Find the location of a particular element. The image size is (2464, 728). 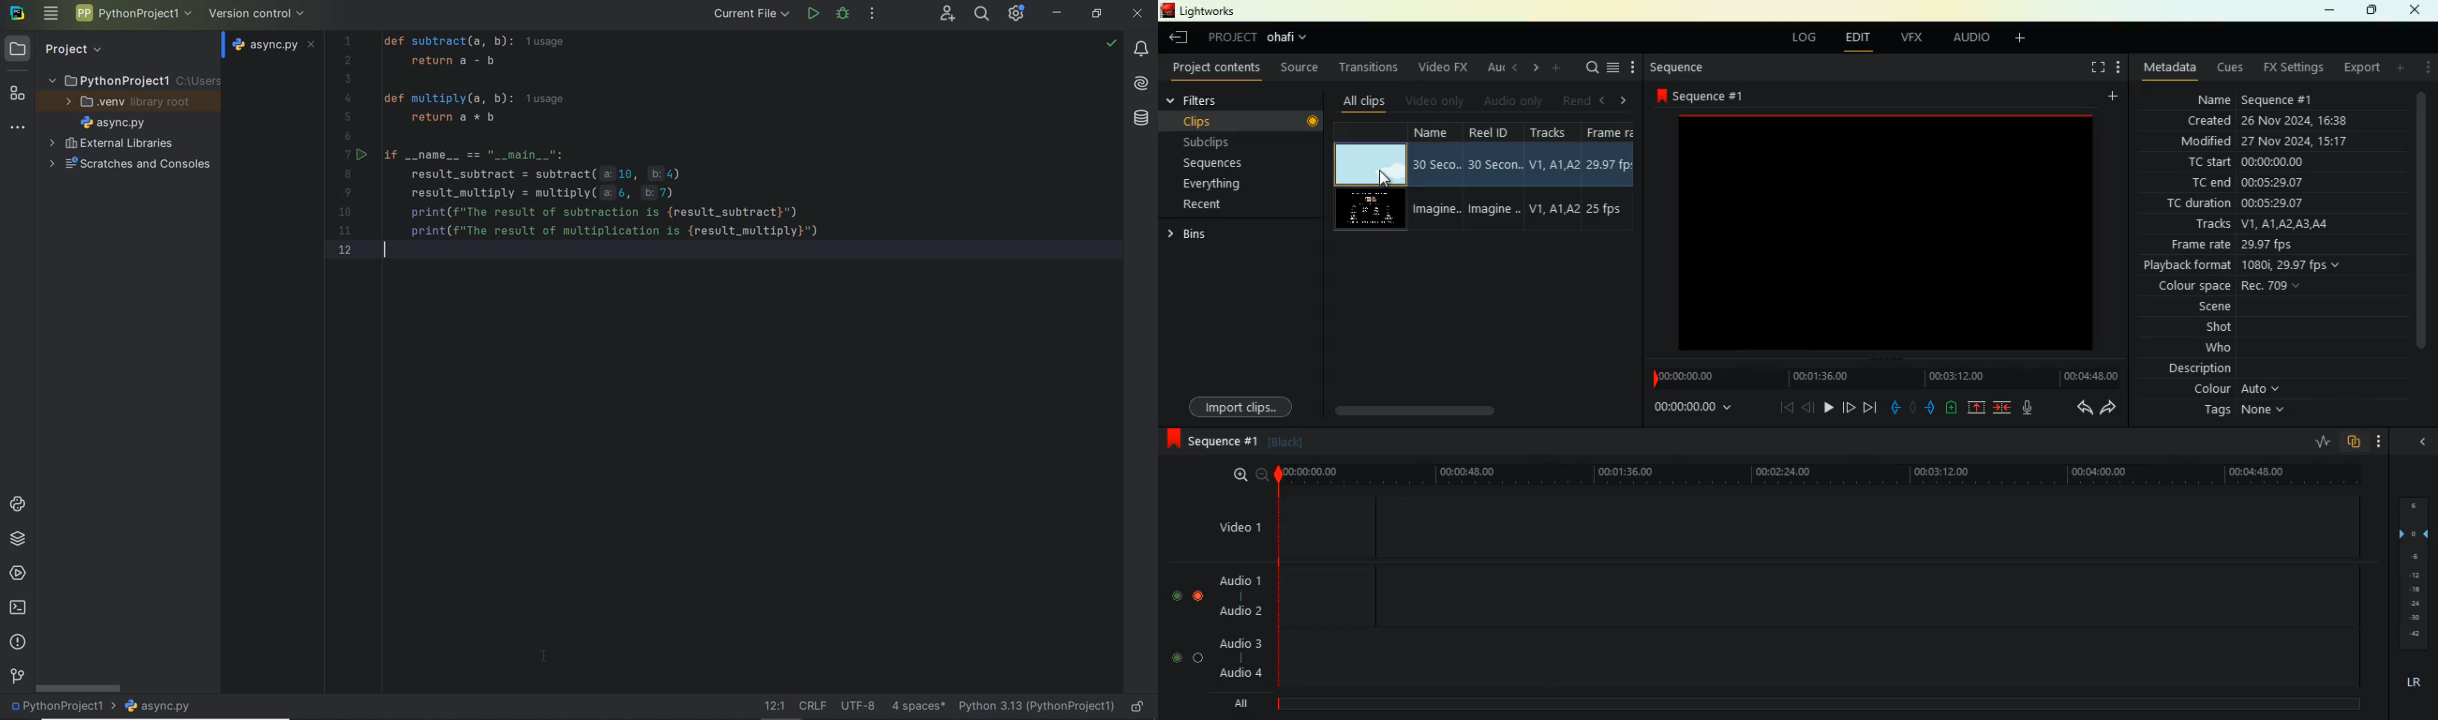

more is located at coordinates (2429, 67).